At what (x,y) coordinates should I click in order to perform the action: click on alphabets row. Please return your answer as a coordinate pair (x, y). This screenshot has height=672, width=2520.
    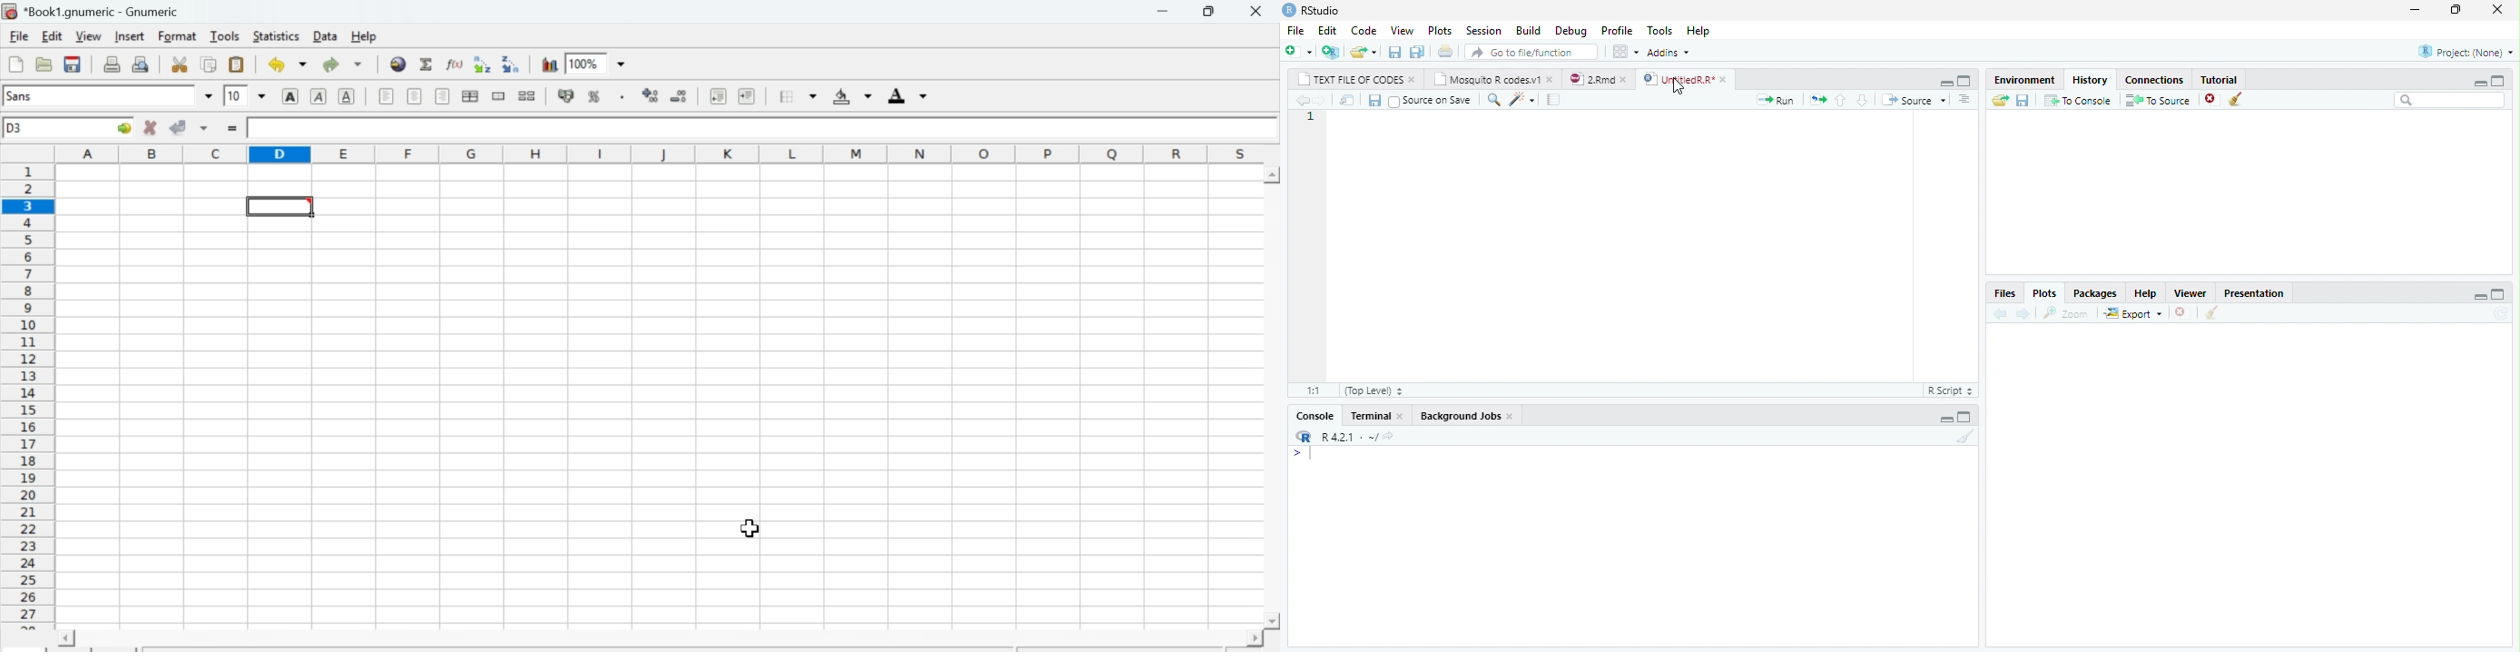
    Looking at the image, I should click on (659, 152).